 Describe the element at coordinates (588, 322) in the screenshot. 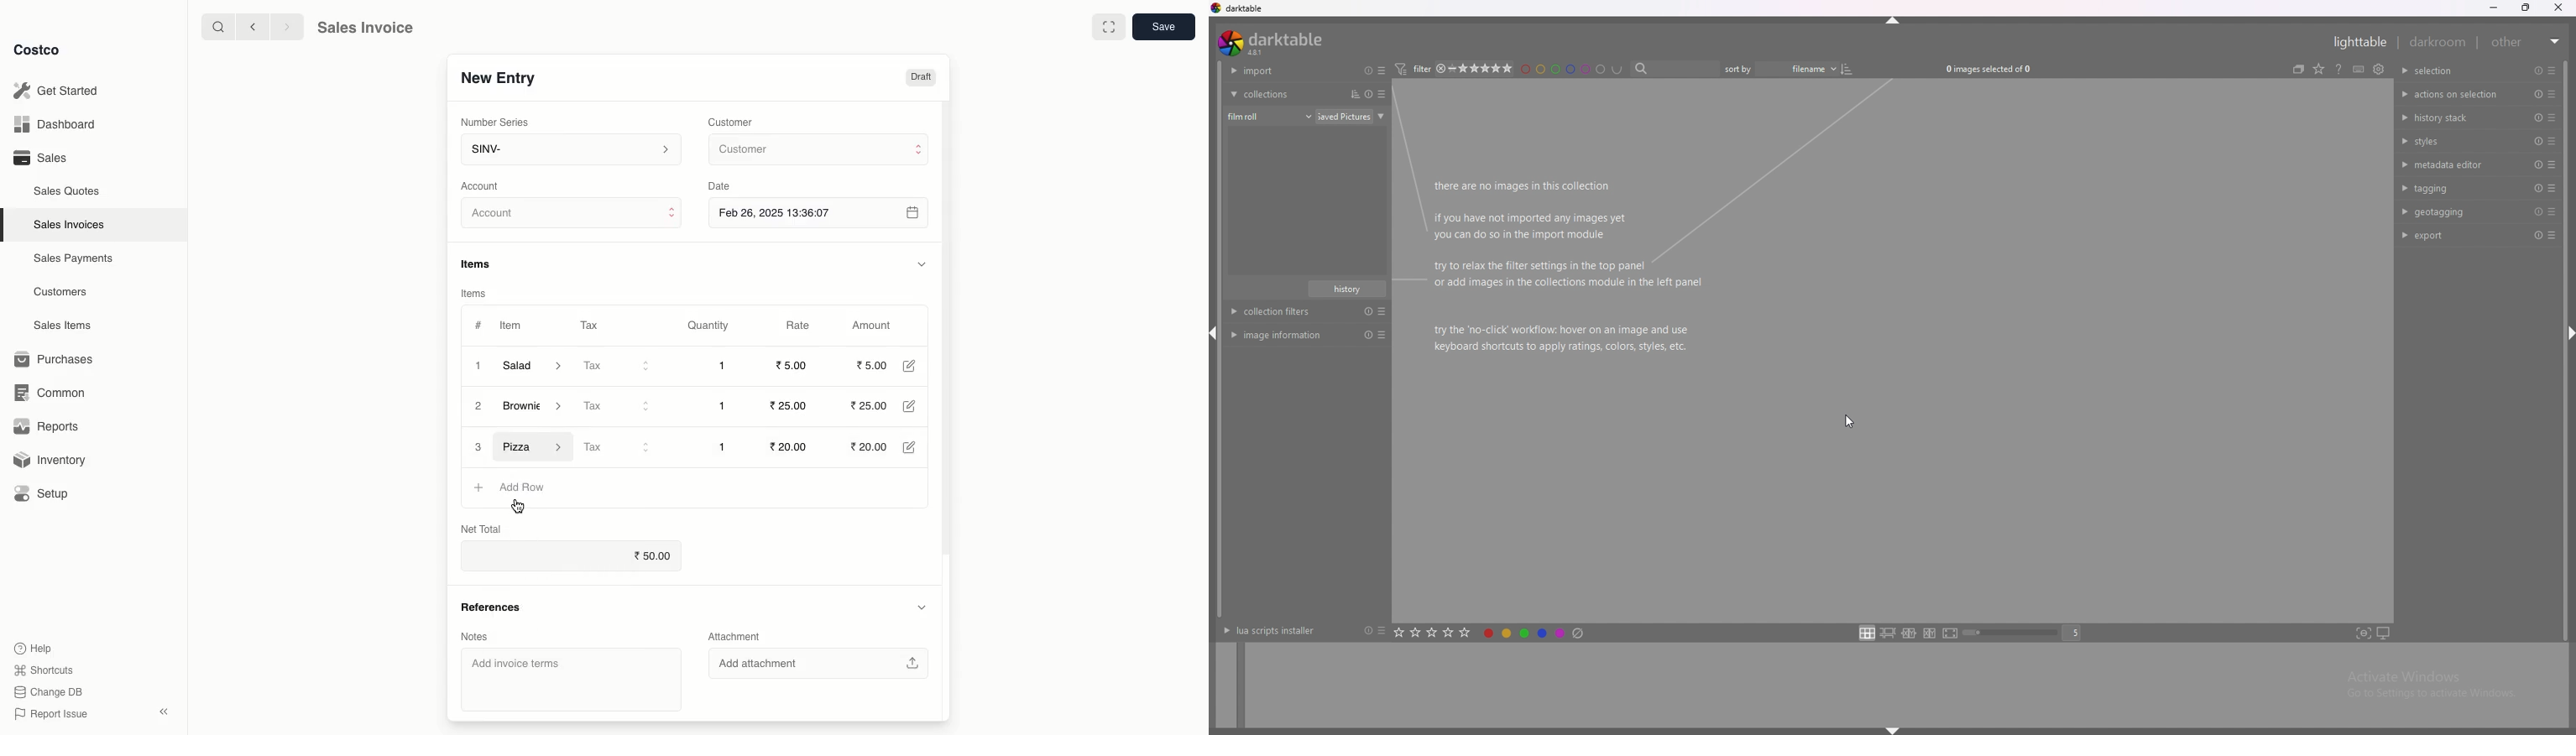

I see `Tax` at that location.